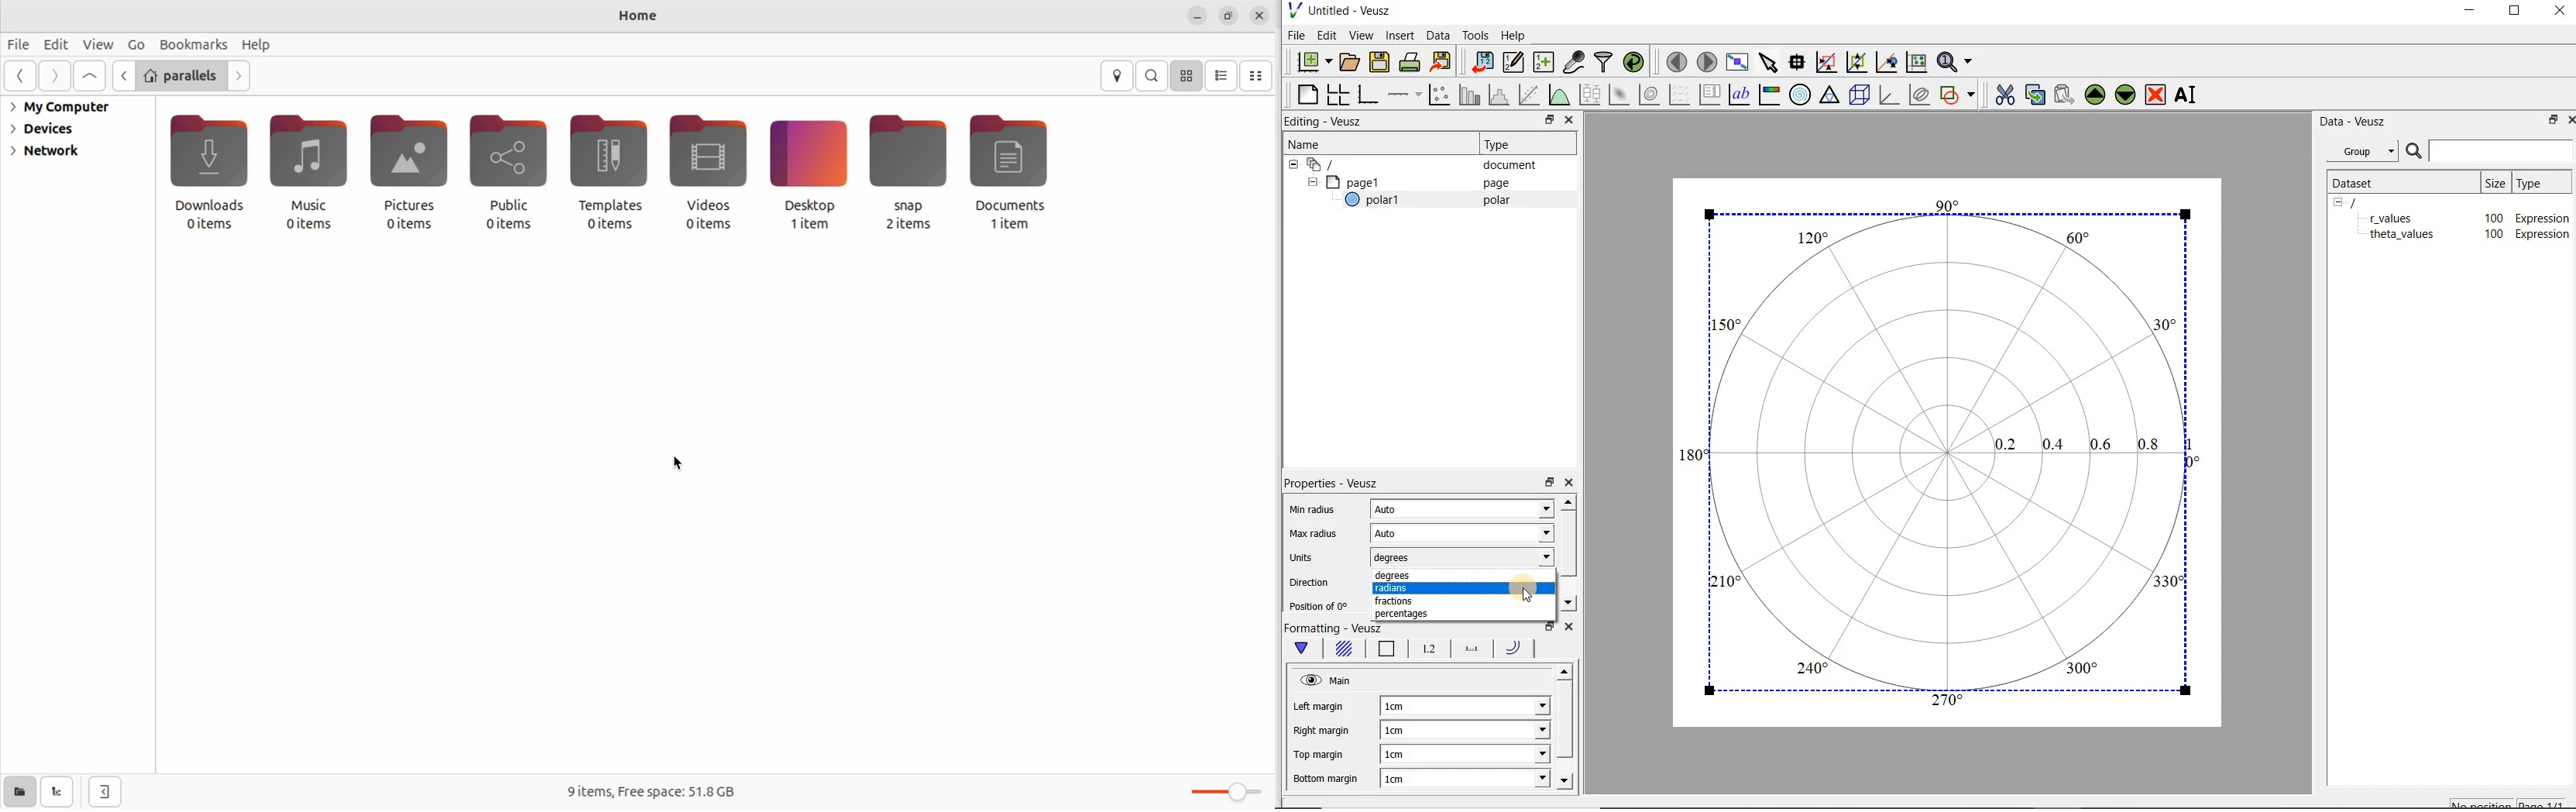 Image resolution: width=2576 pixels, height=812 pixels. What do you see at coordinates (1736, 60) in the screenshot?
I see `view plot full screen` at bounding box center [1736, 60].